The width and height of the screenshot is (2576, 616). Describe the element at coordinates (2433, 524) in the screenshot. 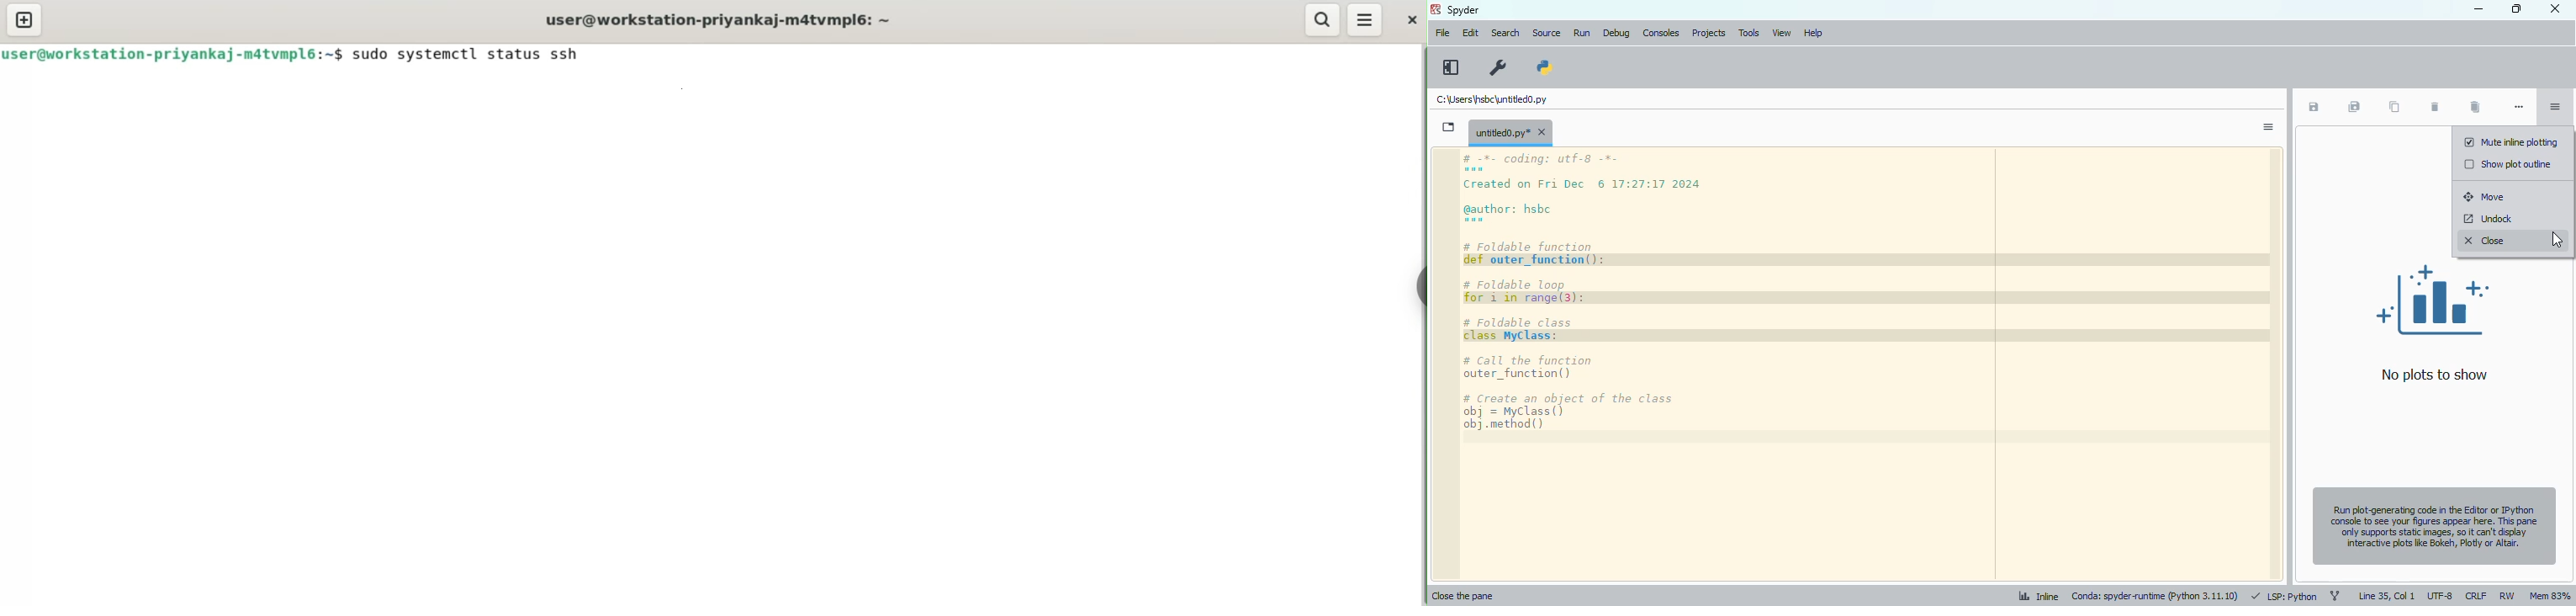

I see `plots panel info` at that location.